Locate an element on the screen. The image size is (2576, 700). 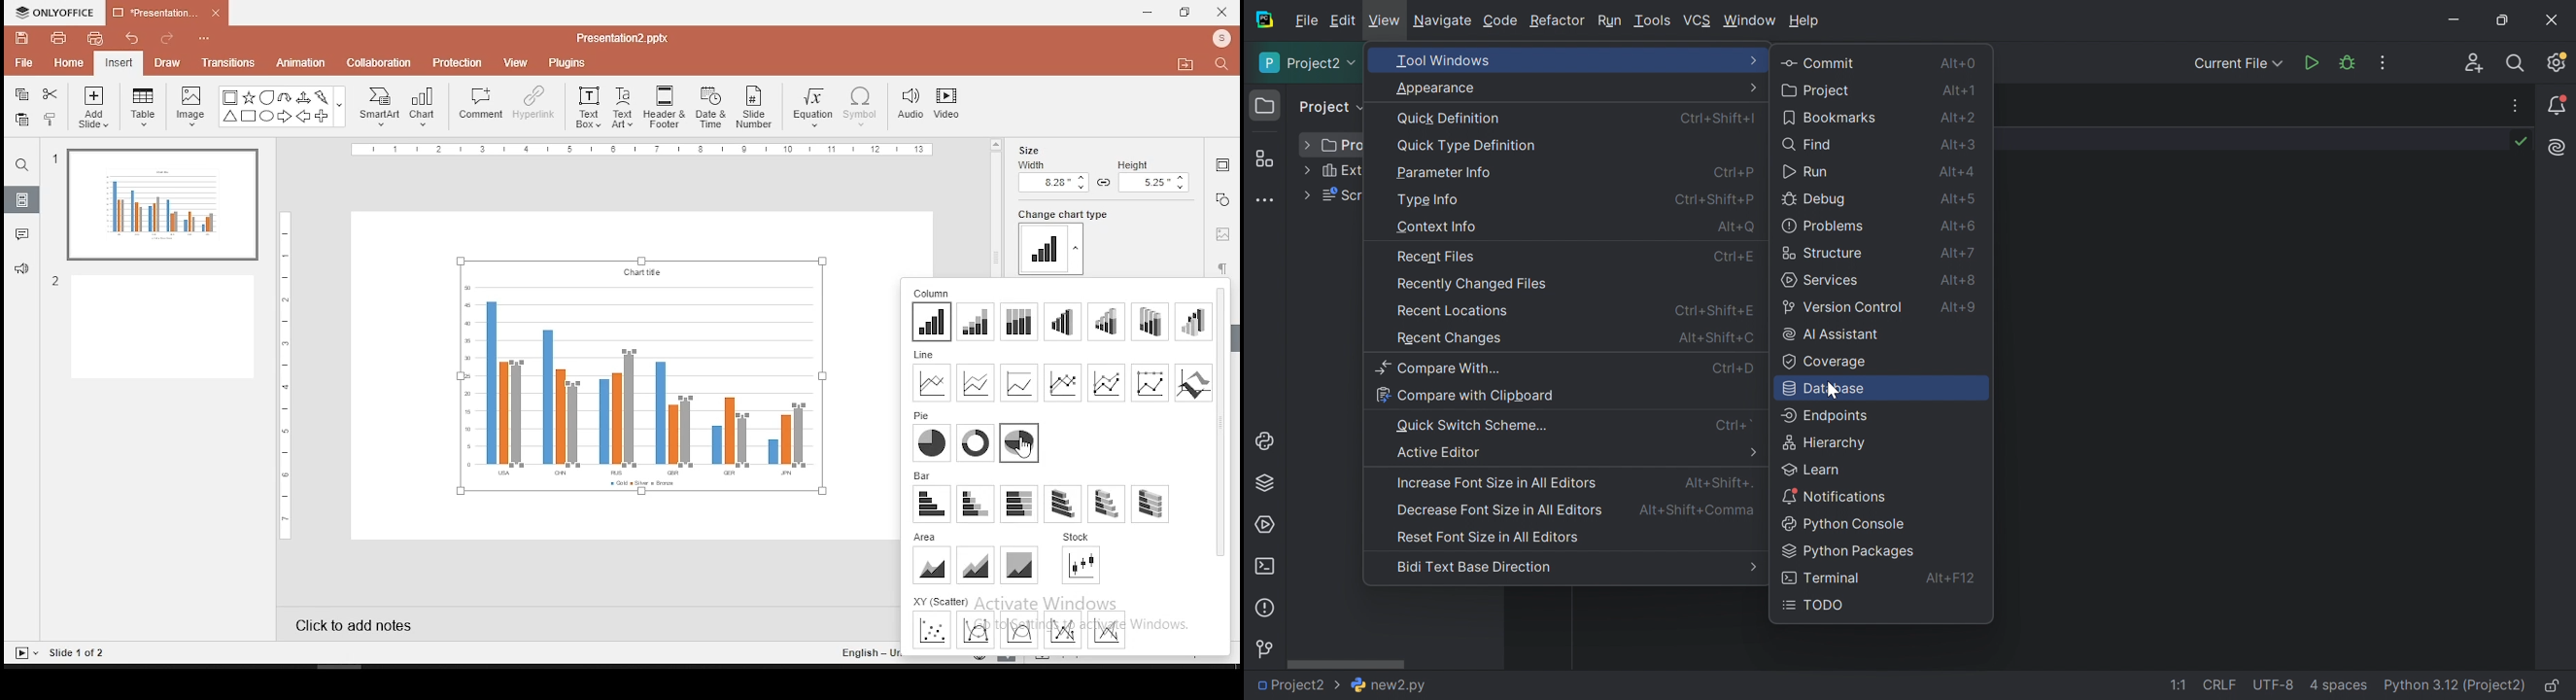
icon is located at coordinates (57, 12).